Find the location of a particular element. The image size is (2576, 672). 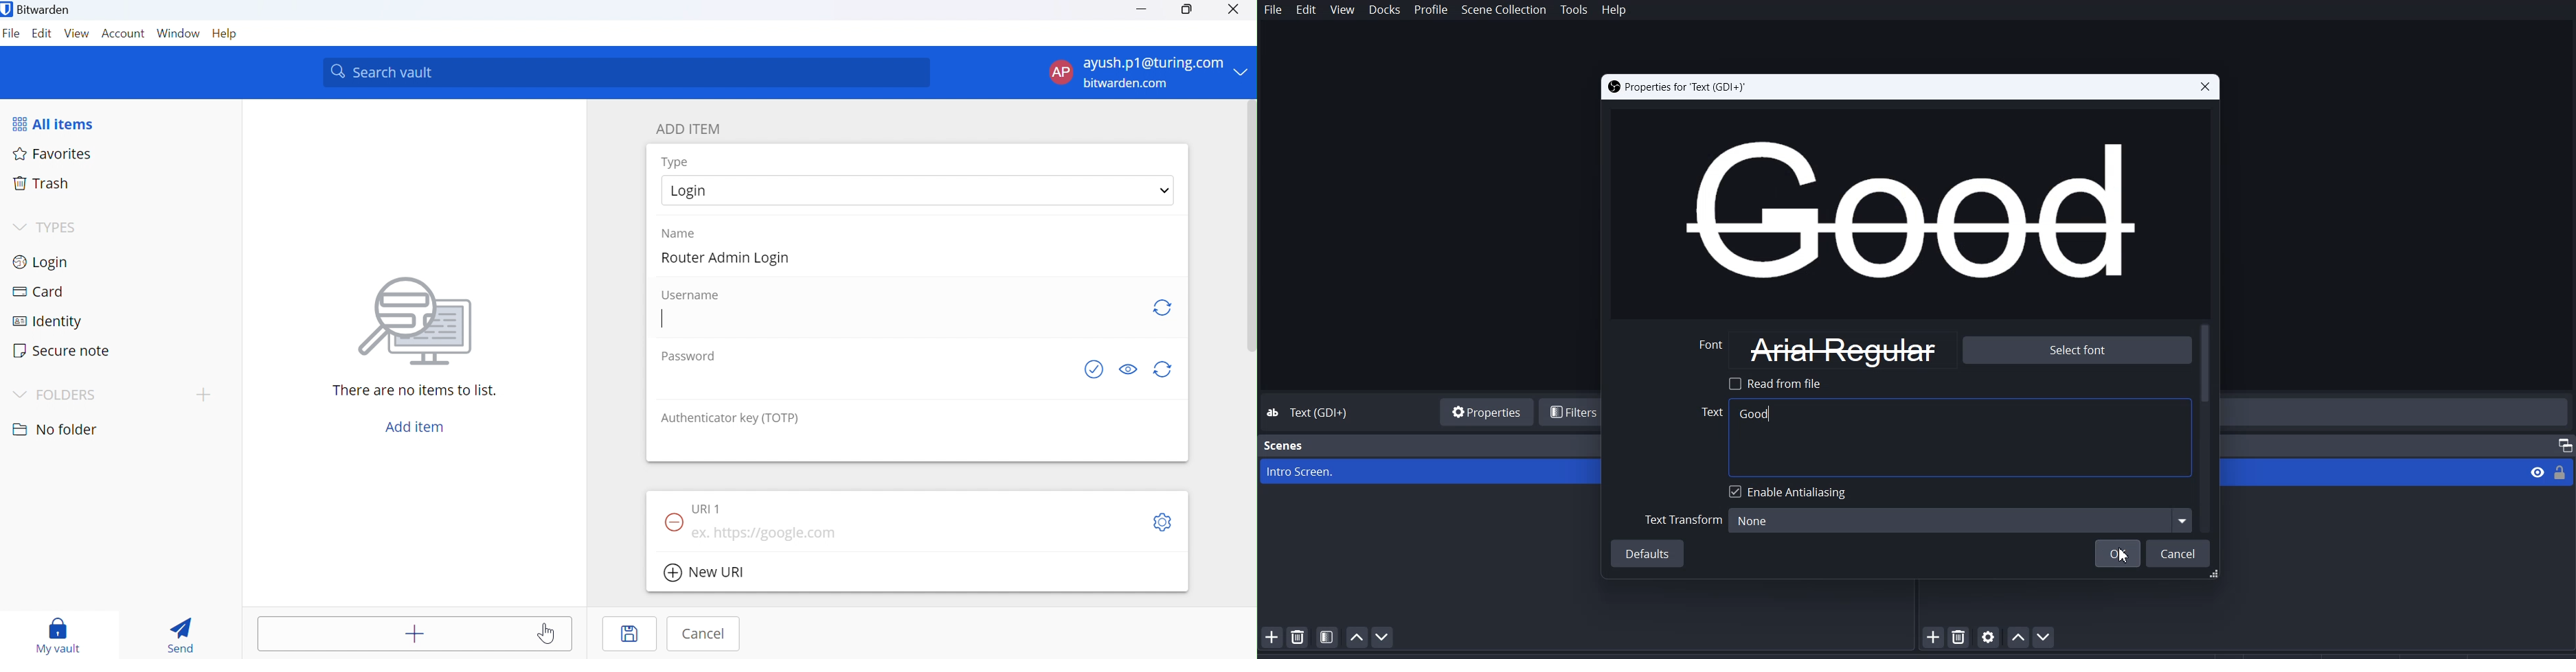

Cancel is located at coordinates (2180, 555).